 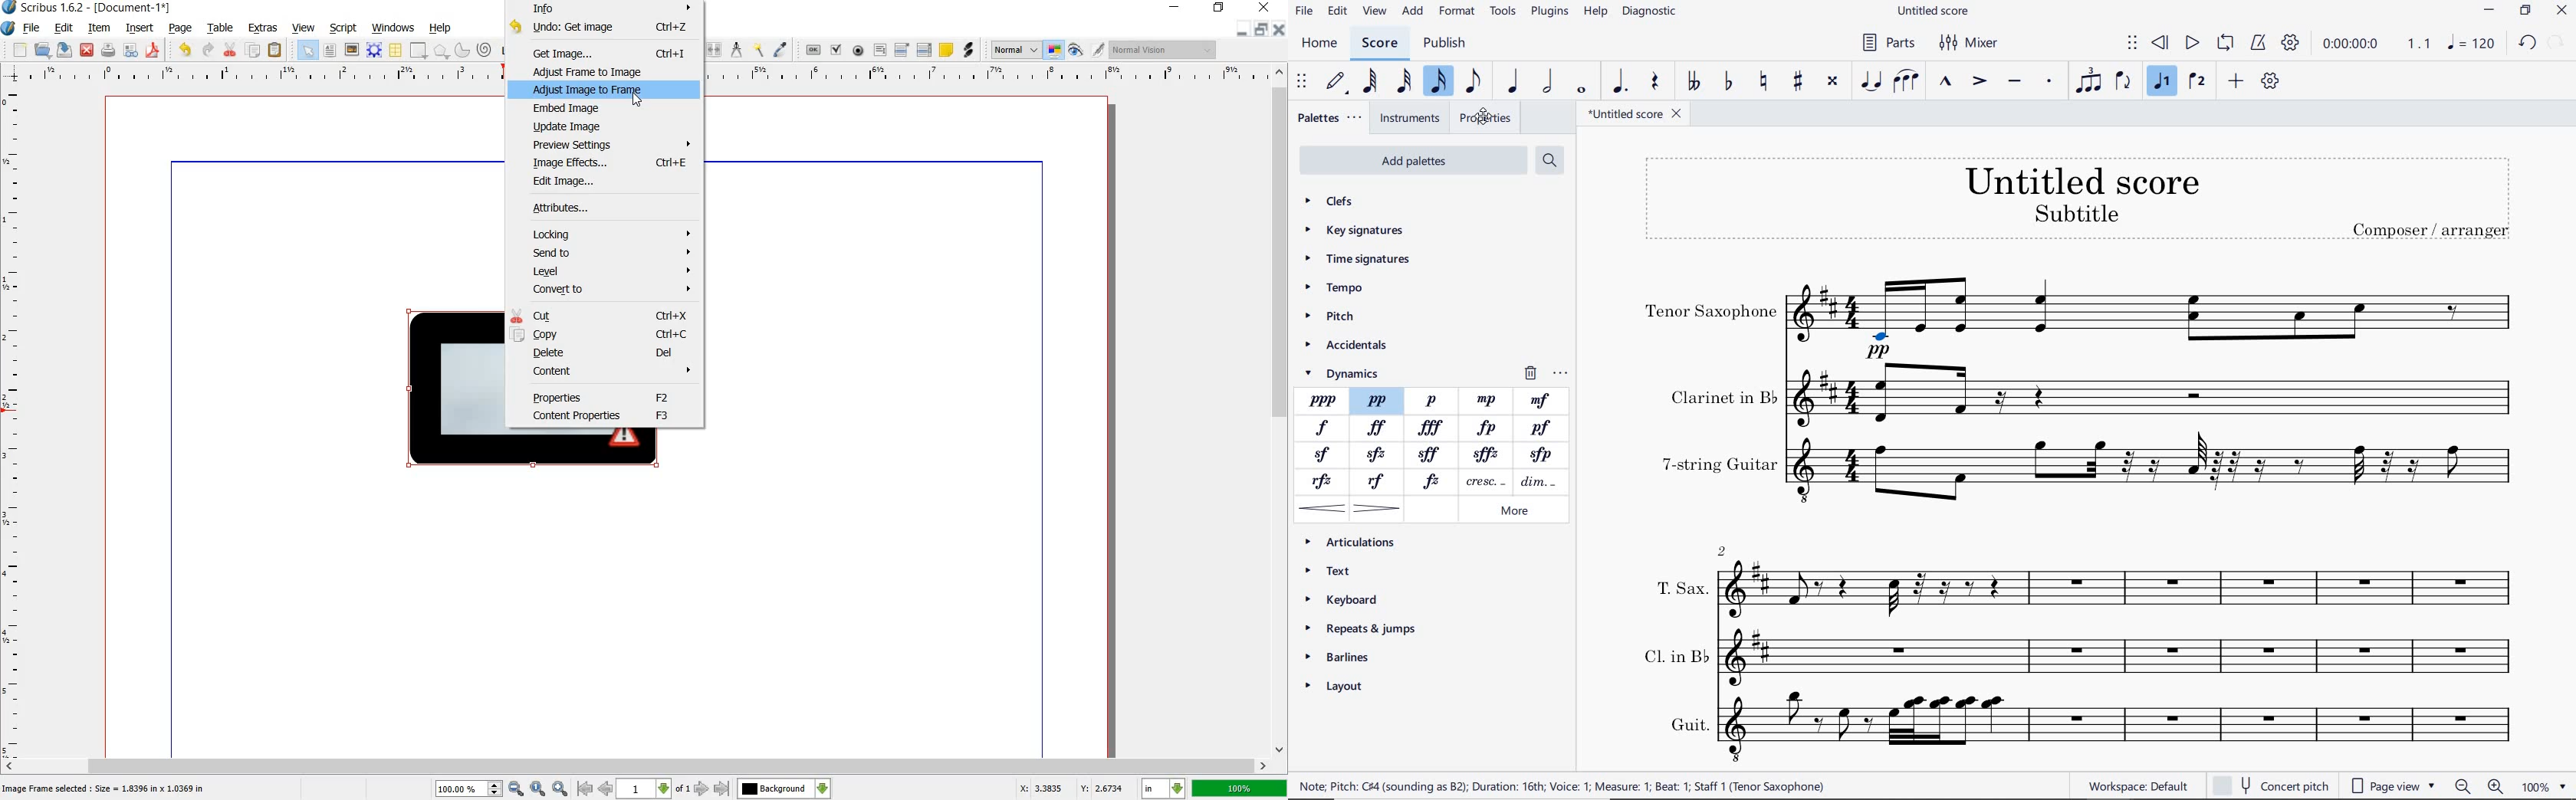 What do you see at coordinates (1484, 118) in the screenshot?
I see `properties` at bounding box center [1484, 118].